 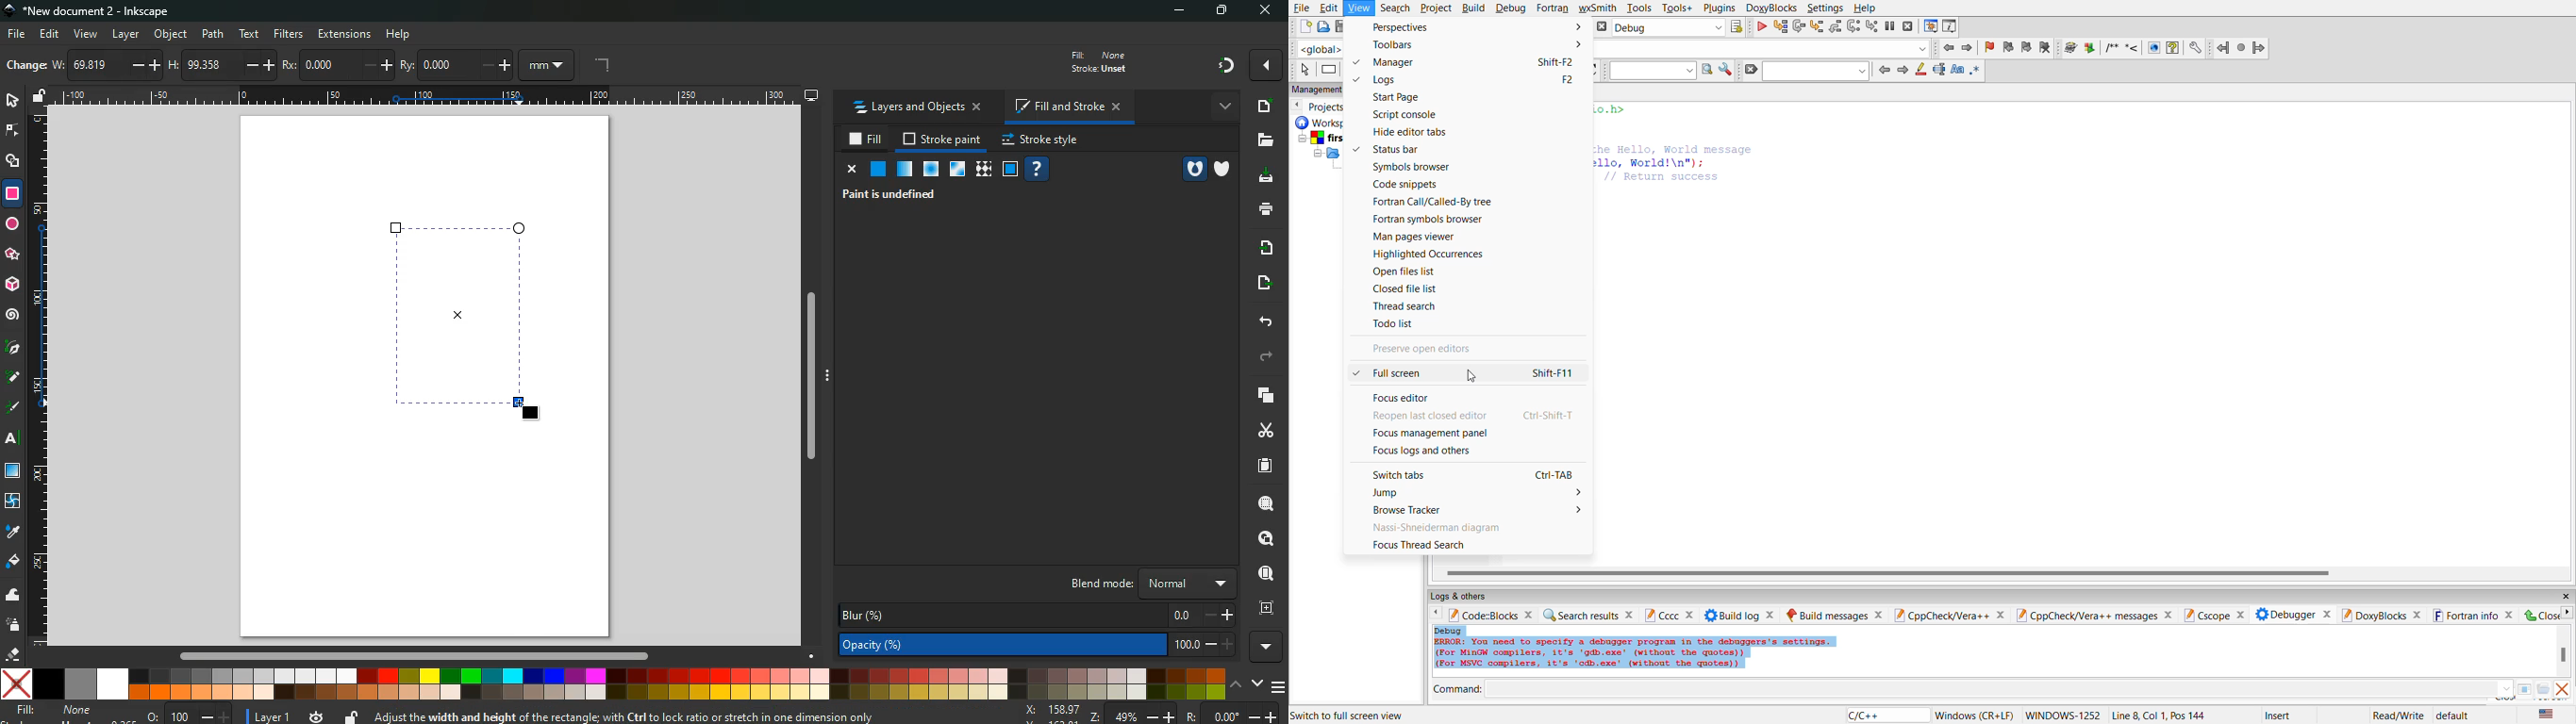 What do you see at coordinates (1411, 97) in the screenshot?
I see `start page` at bounding box center [1411, 97].